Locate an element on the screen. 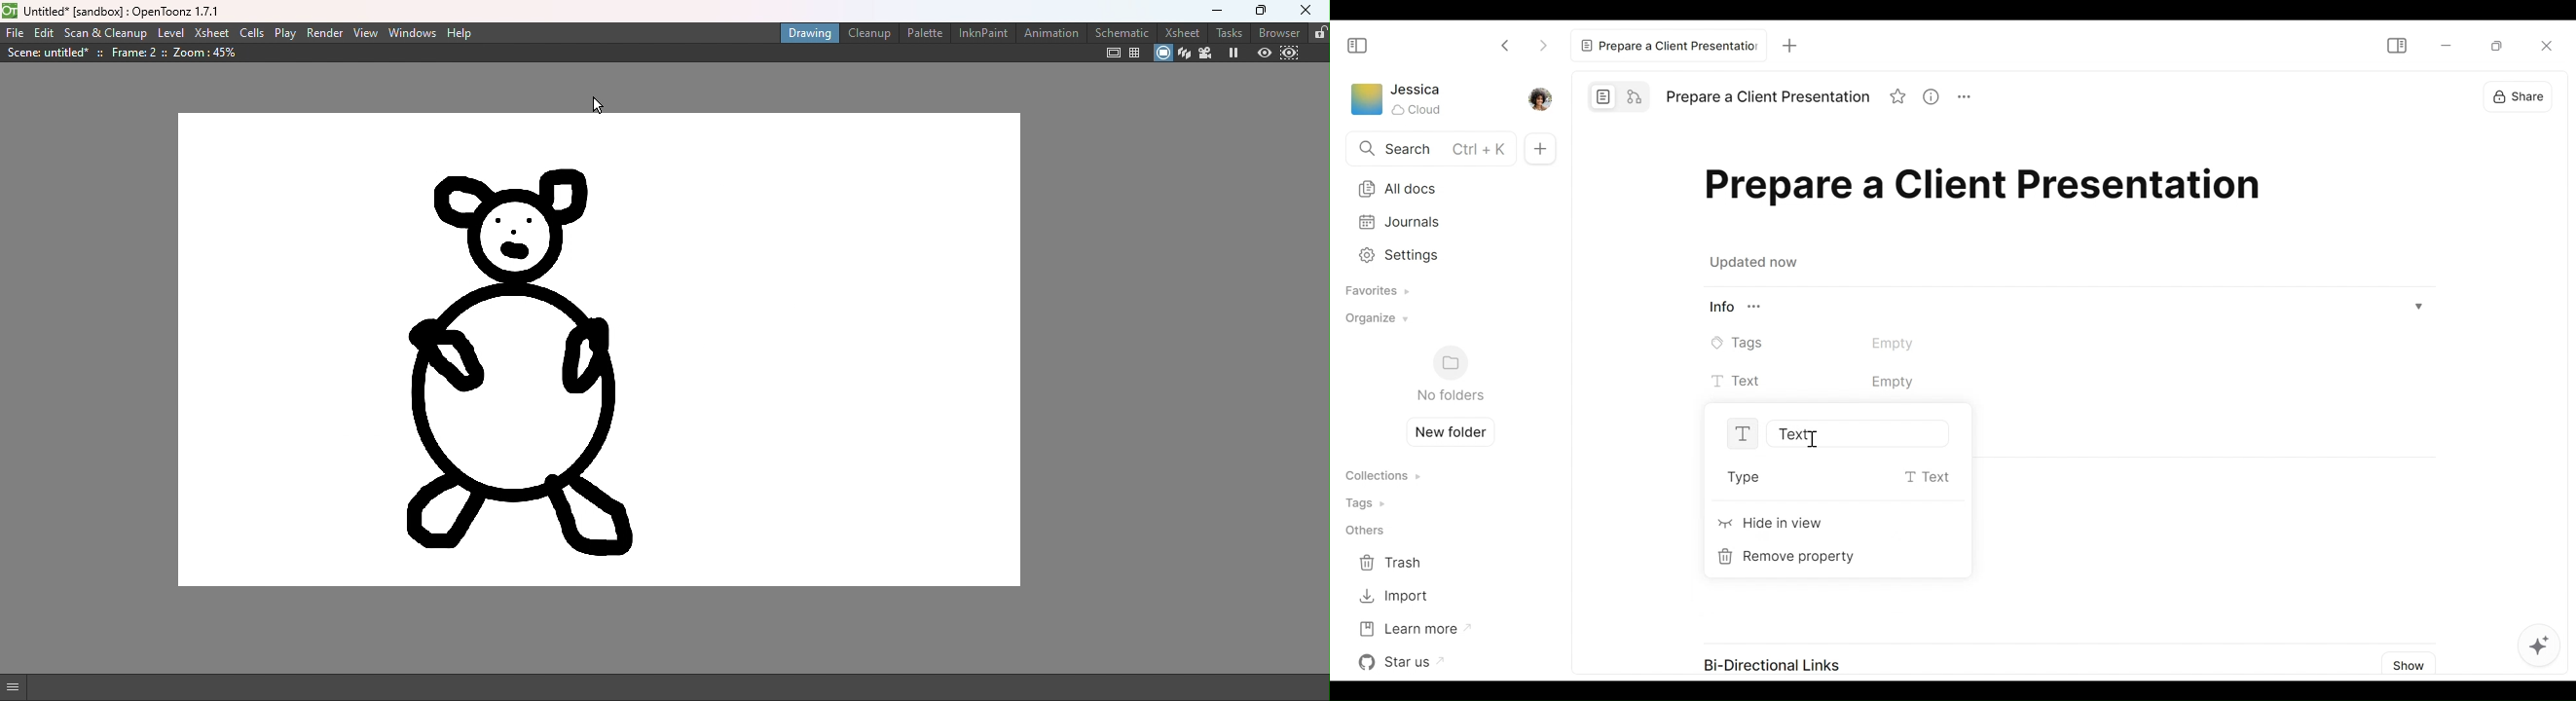 The image size is (2576, 728). Render is located at coordinates (327, 34).